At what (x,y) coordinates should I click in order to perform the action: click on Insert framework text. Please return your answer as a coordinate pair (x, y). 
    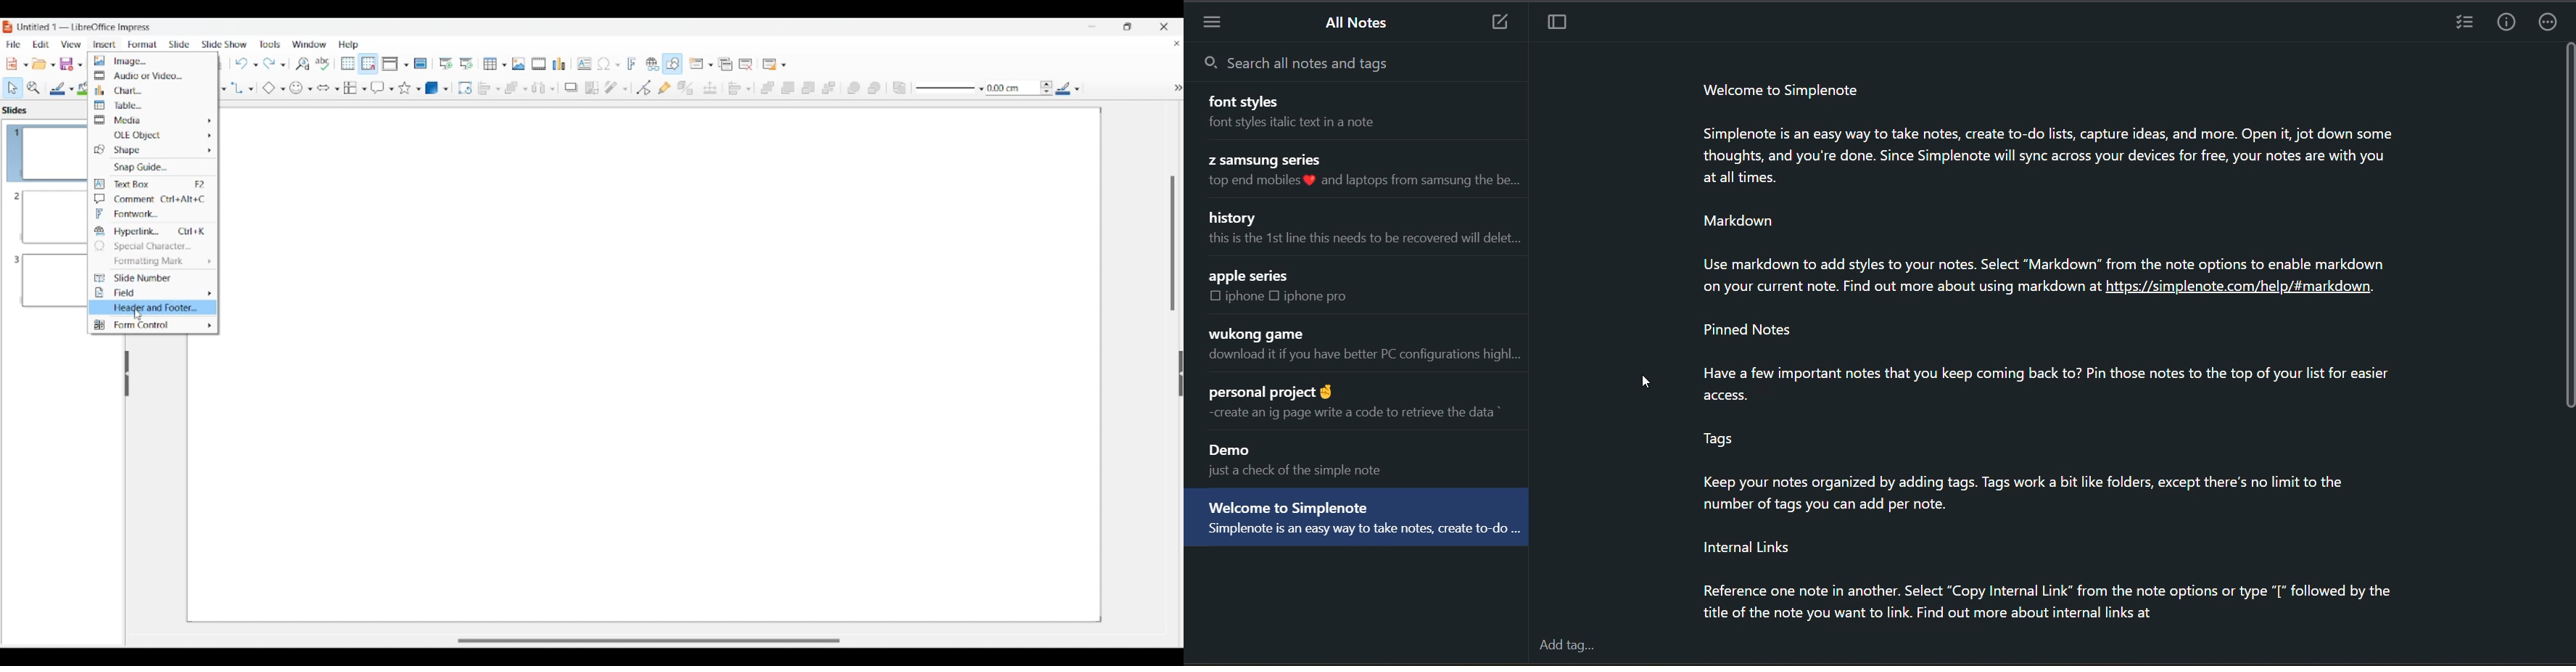
    Looking at the image, I should click on (632, 64).